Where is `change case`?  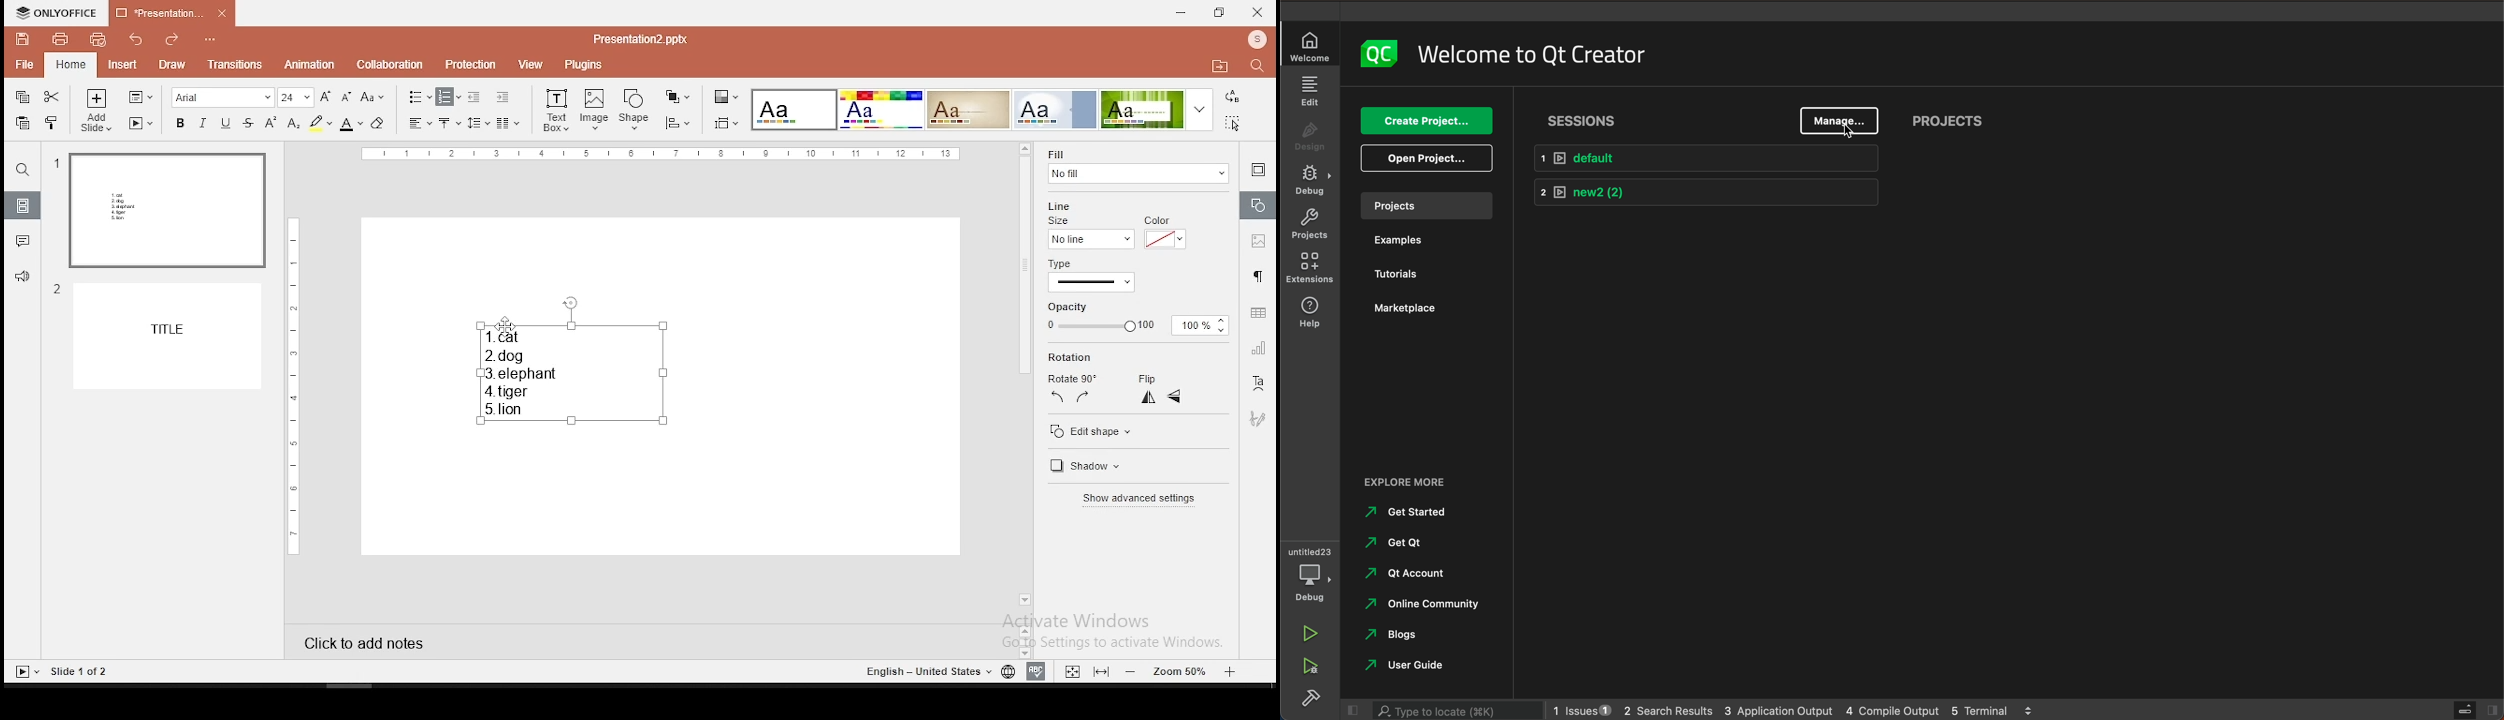
change case is located at coordinates (372, 96).